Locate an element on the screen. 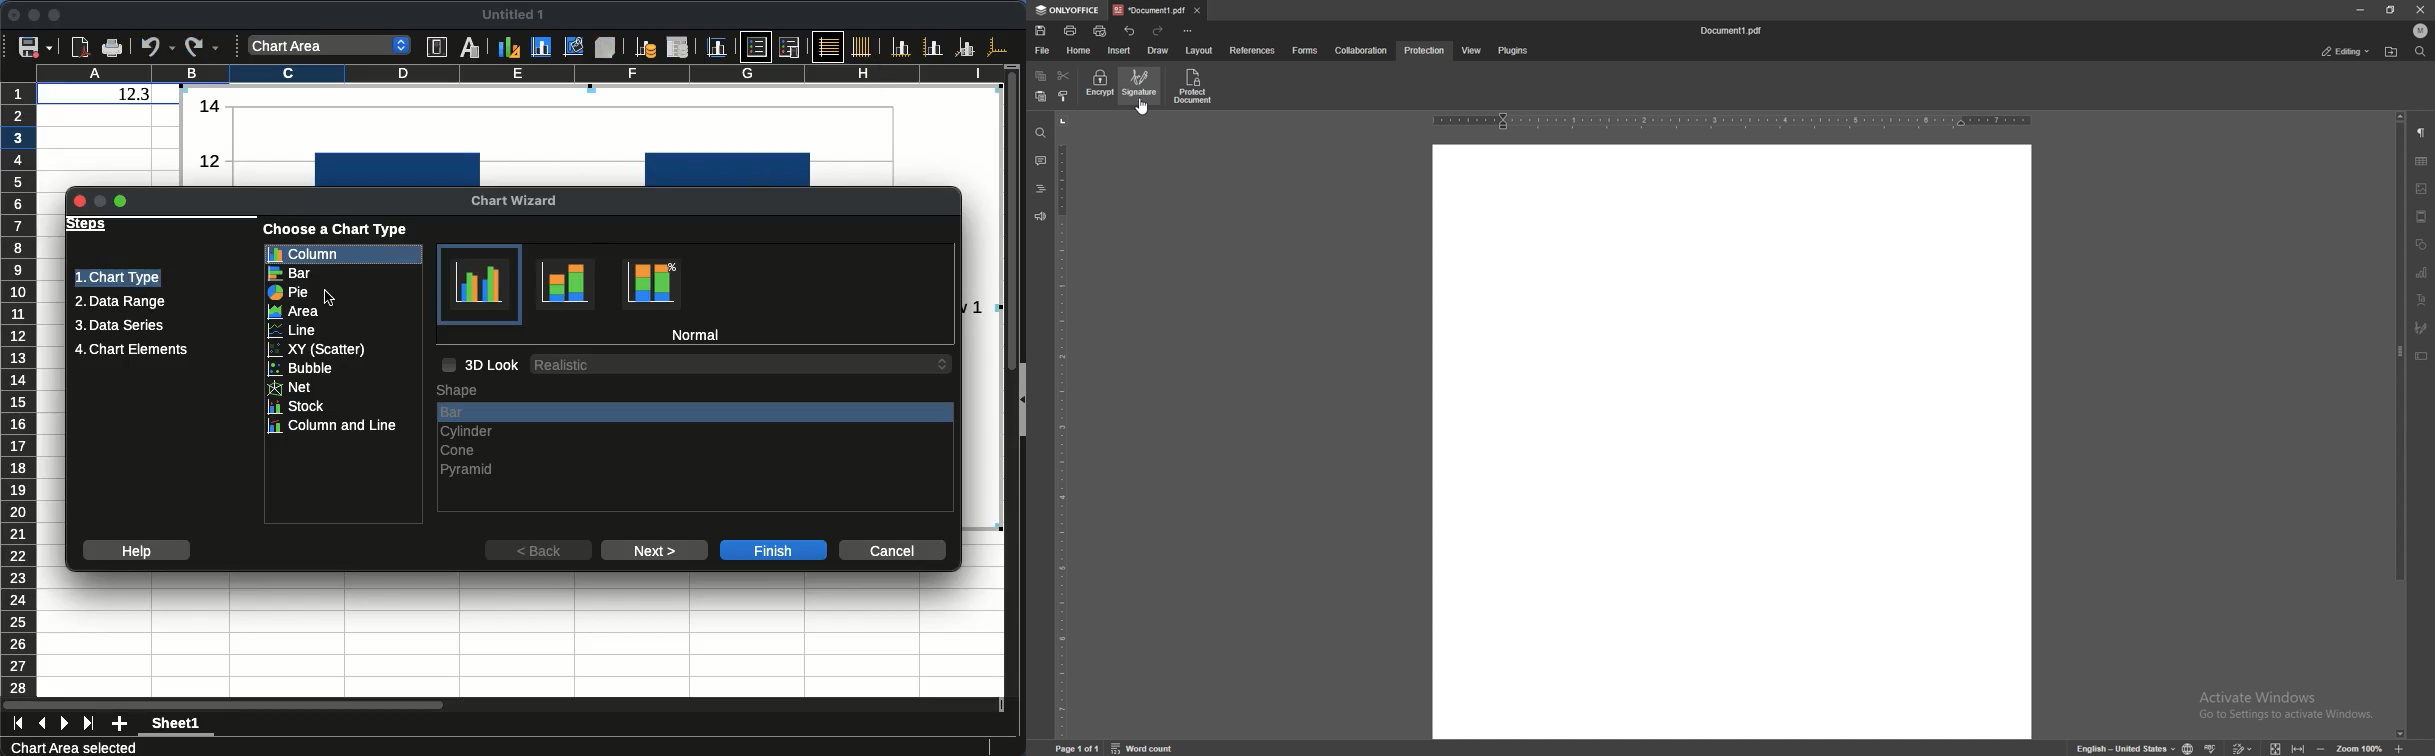 The width and height of the screenshot is (2436, 756). Print is located at coordinates (112, 48).